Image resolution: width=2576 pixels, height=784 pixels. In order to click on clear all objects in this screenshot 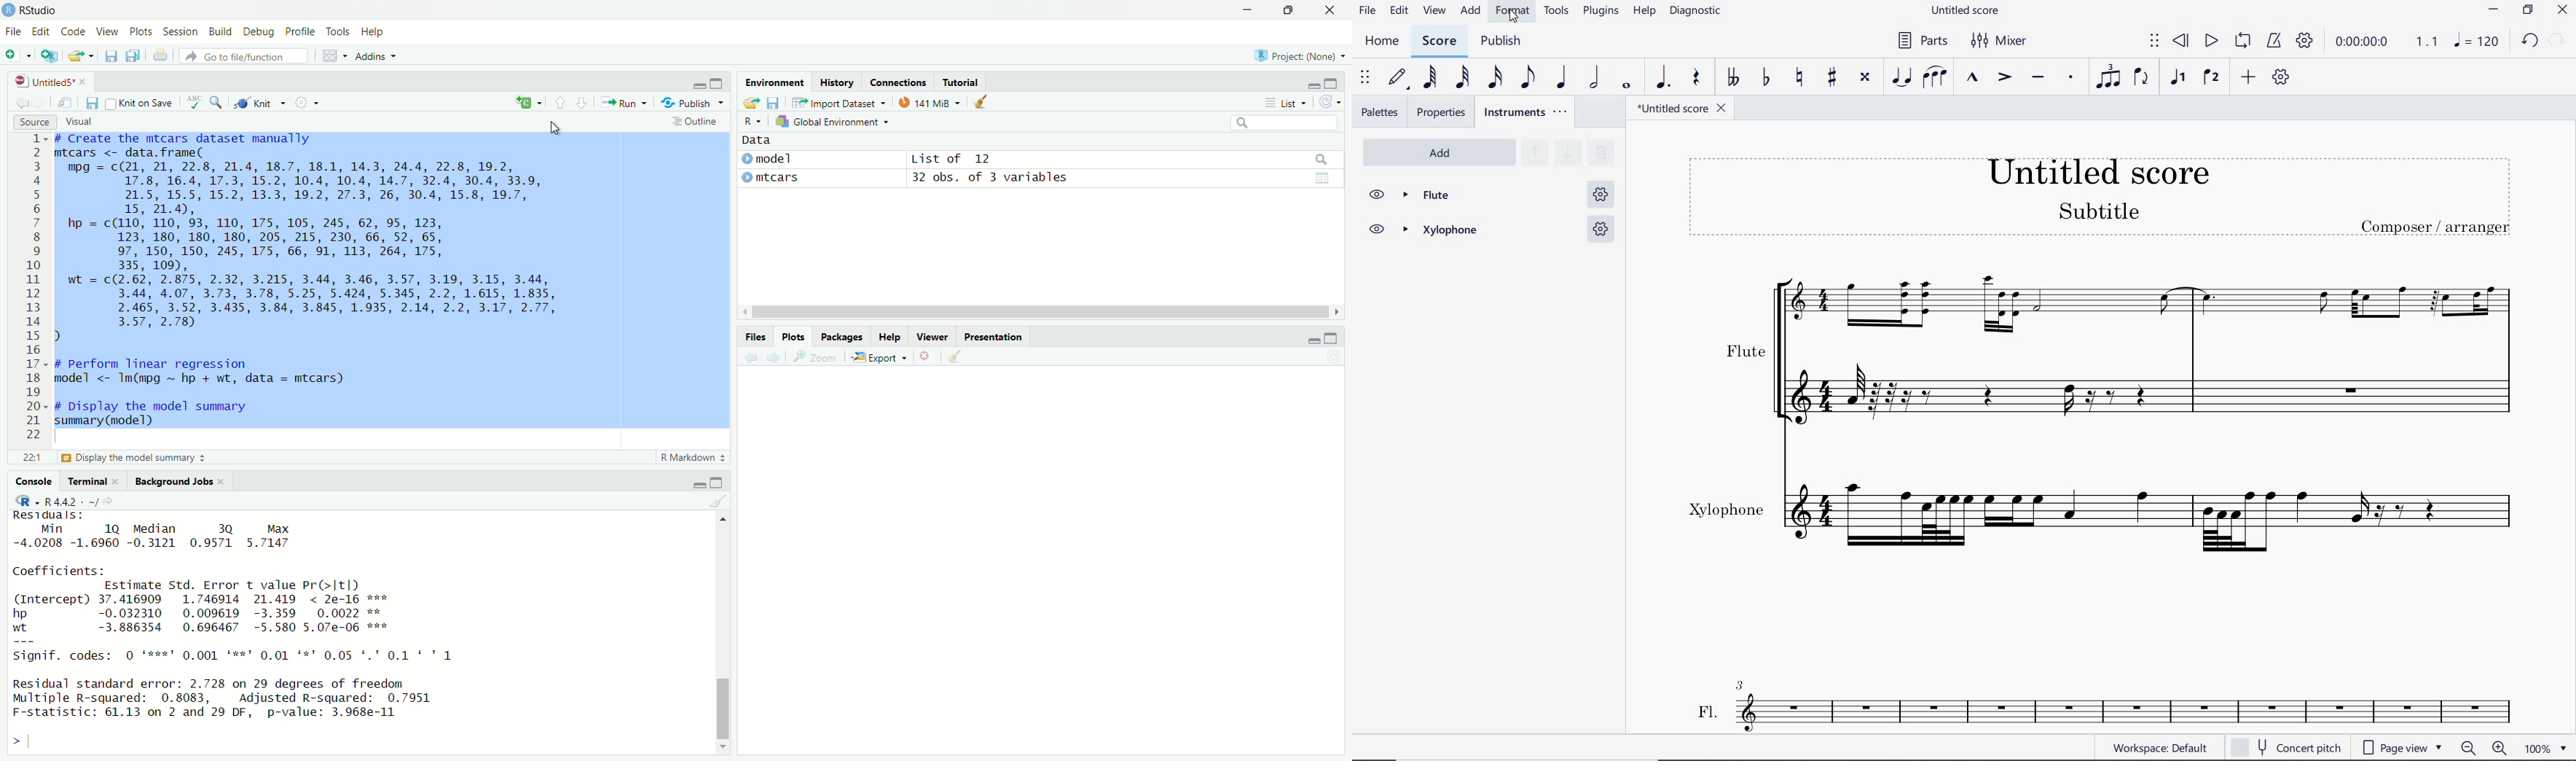, I will do `click(987, 102)`.